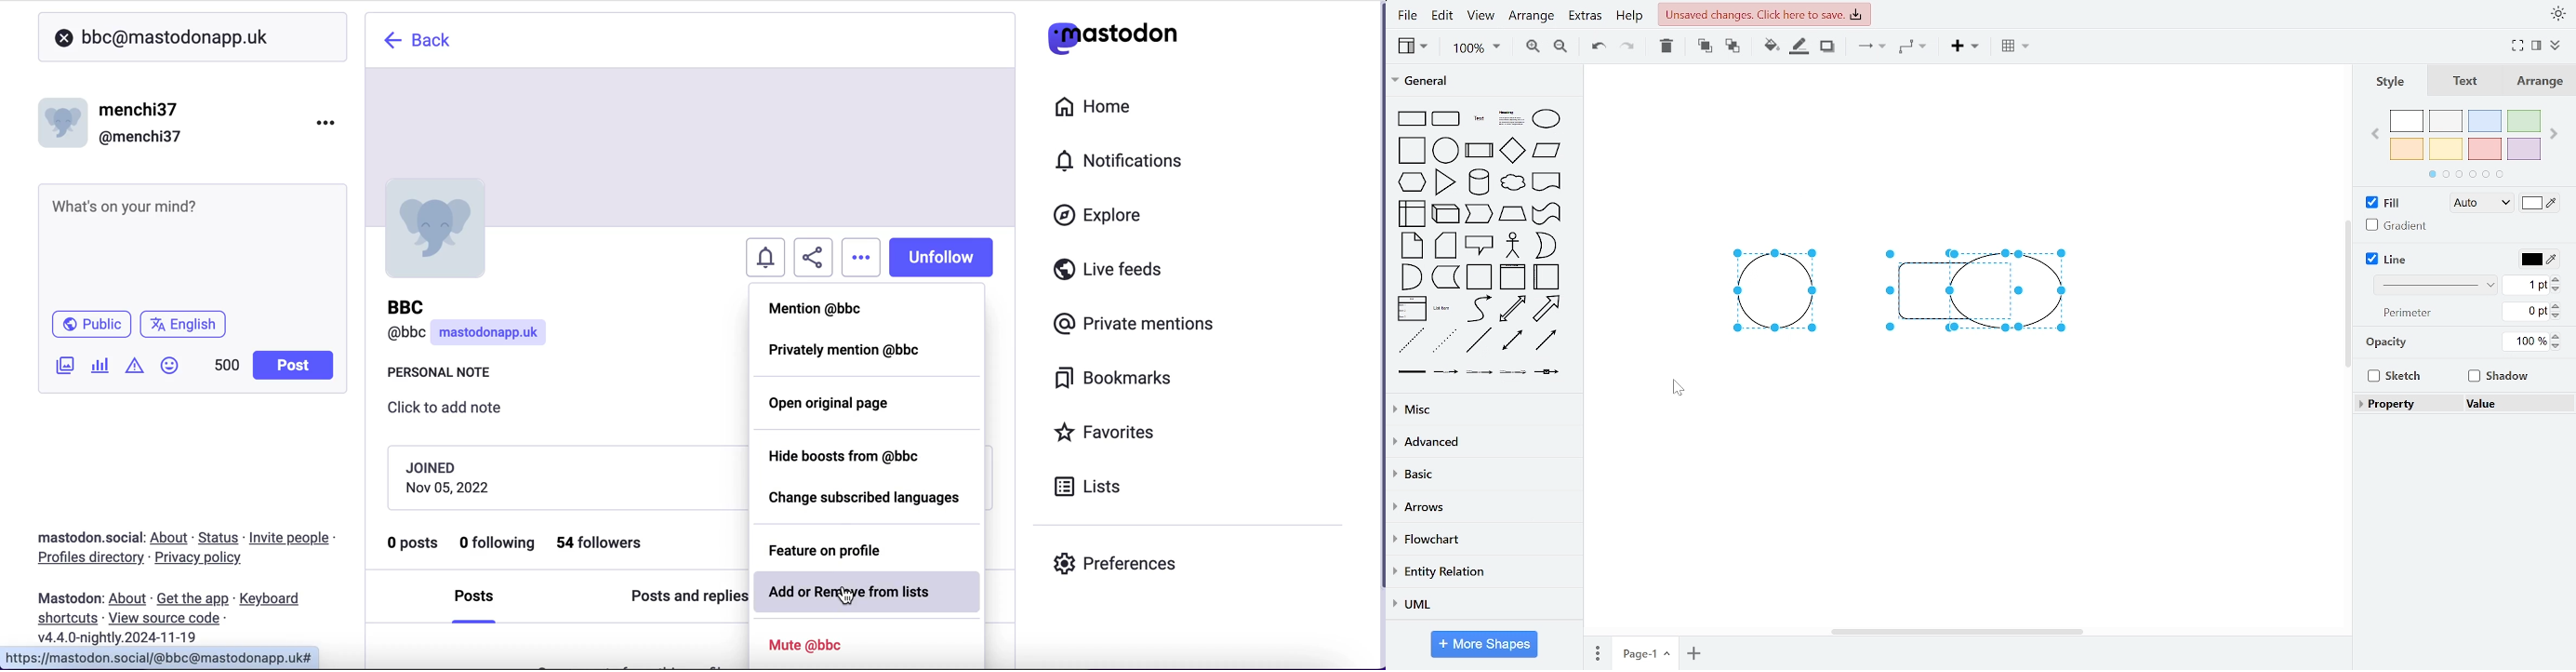  What do you see at coordinates (482, 600) in the screenshot?
I see `posts` at bounding box center [482, 600].